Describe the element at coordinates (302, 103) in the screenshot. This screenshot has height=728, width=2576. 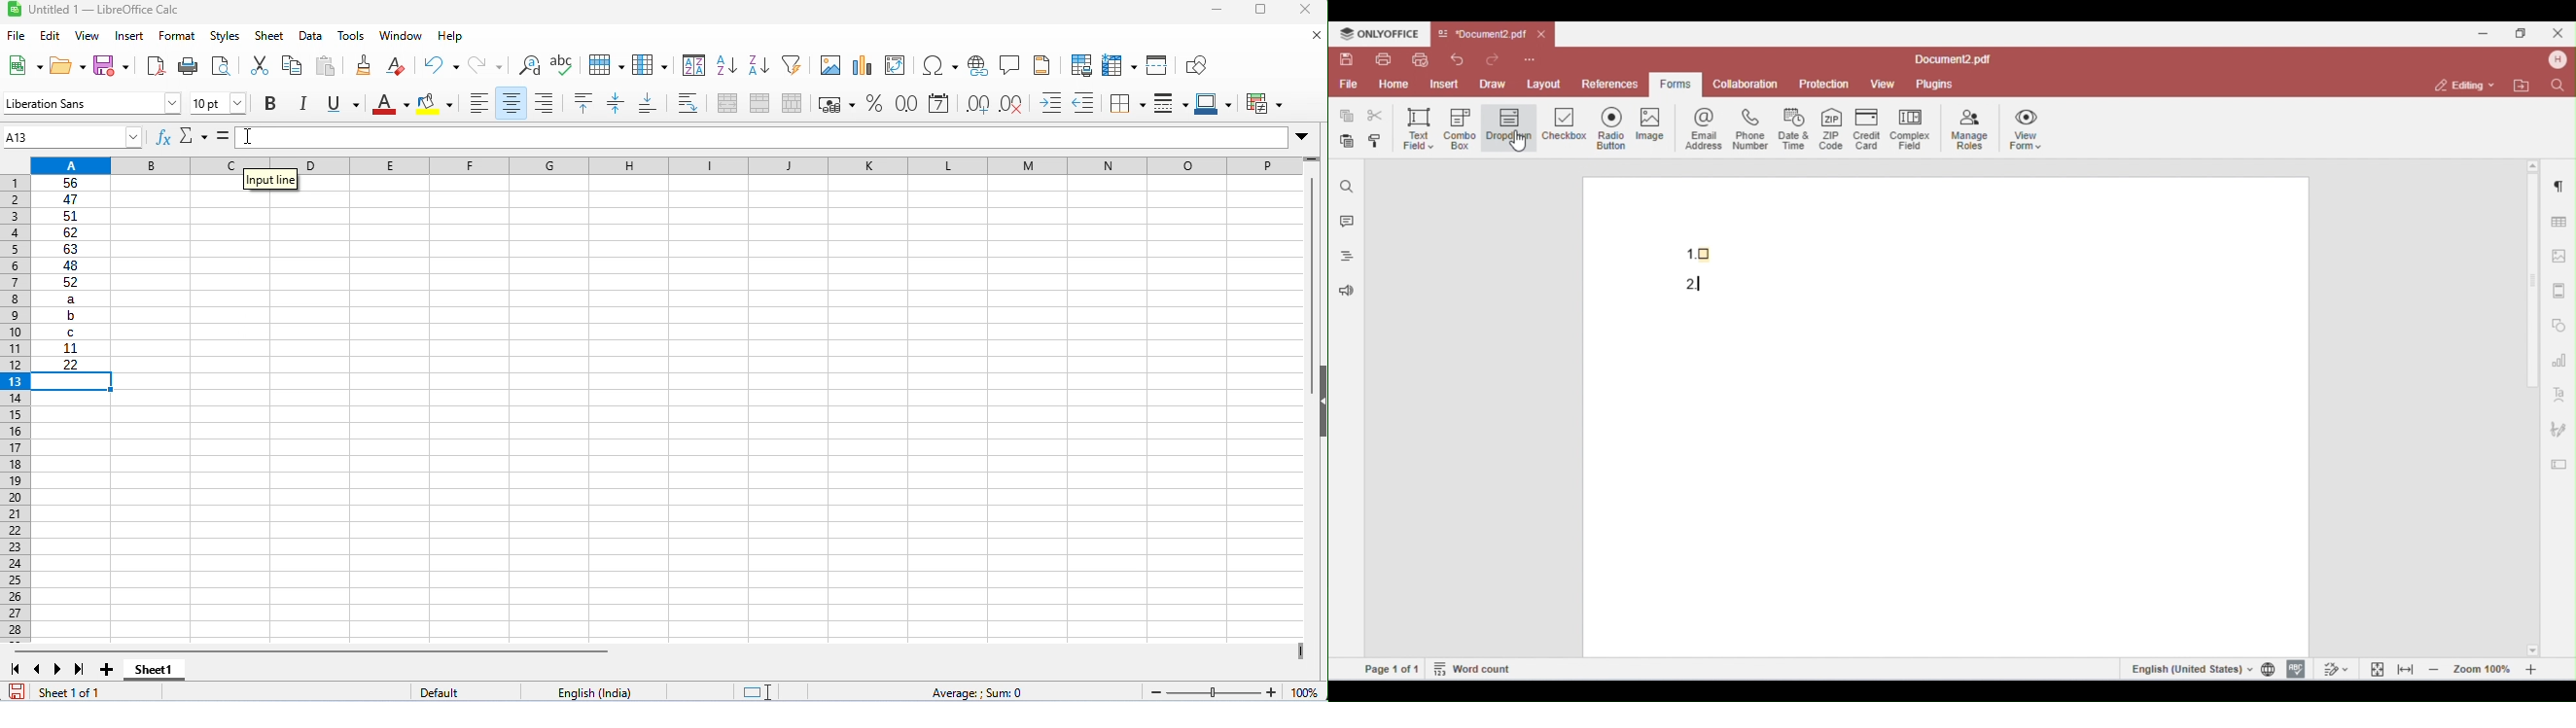
I see `italics` at that location.